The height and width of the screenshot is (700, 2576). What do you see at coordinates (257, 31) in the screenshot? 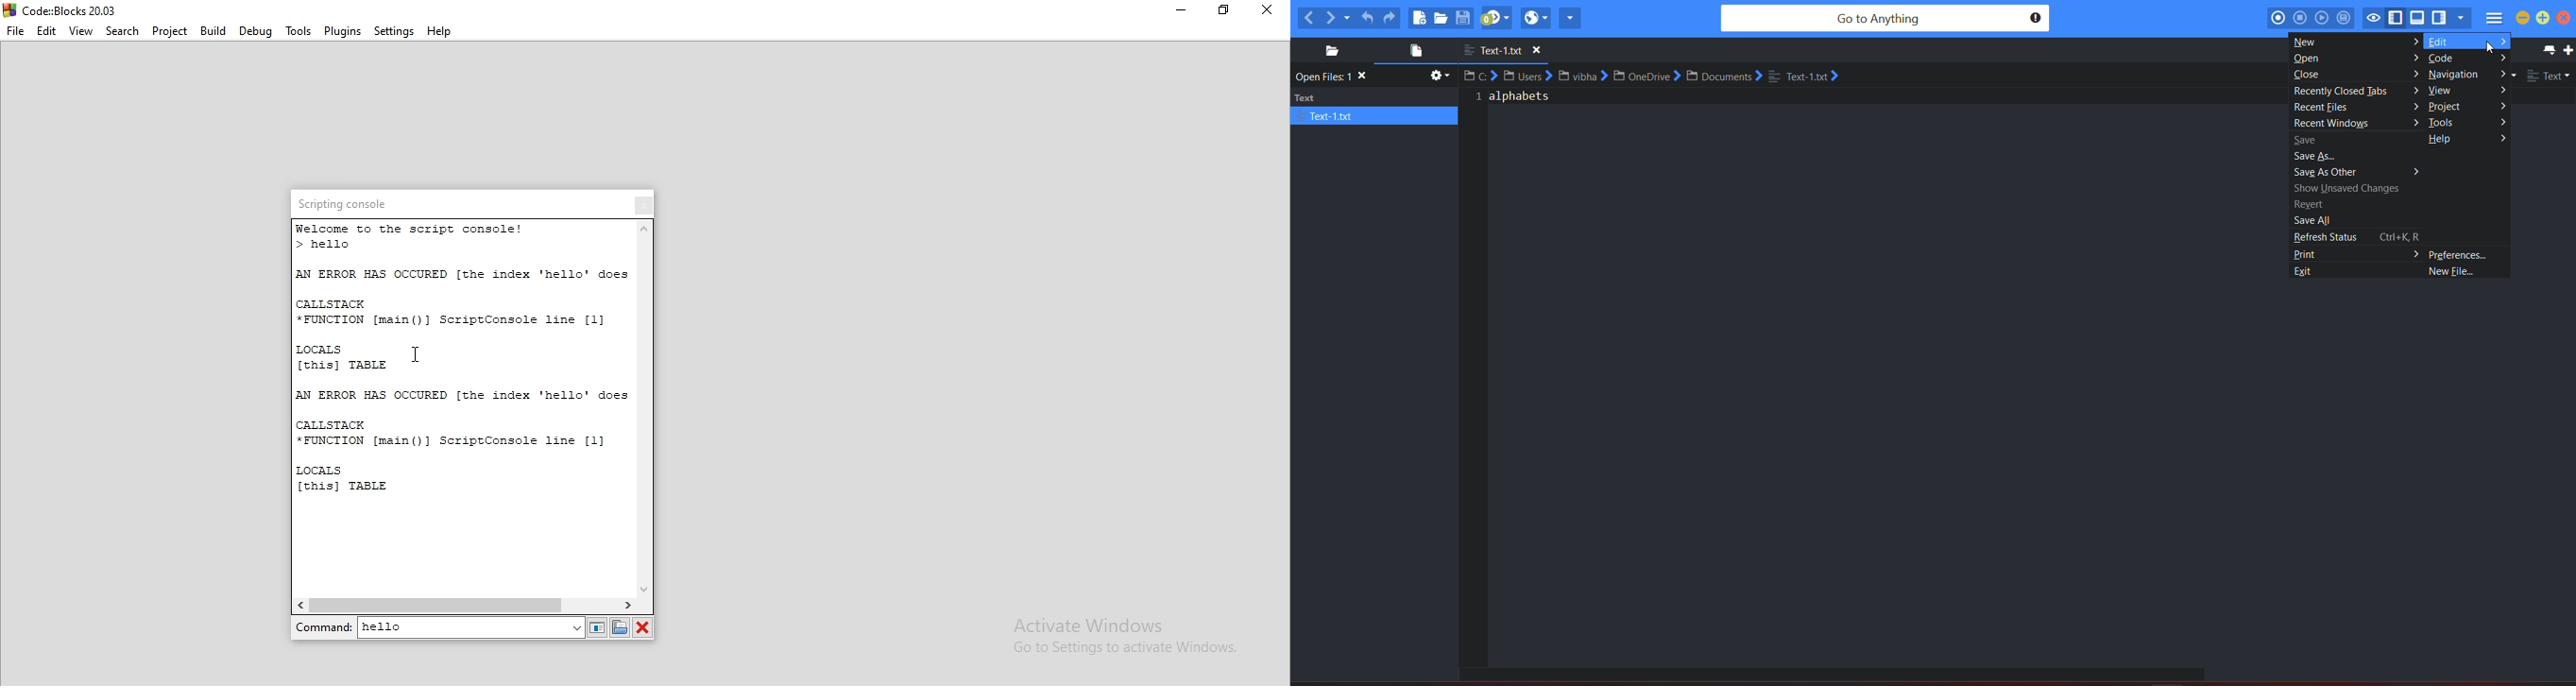
I see `Debug ` at bounding box center [257, 31].